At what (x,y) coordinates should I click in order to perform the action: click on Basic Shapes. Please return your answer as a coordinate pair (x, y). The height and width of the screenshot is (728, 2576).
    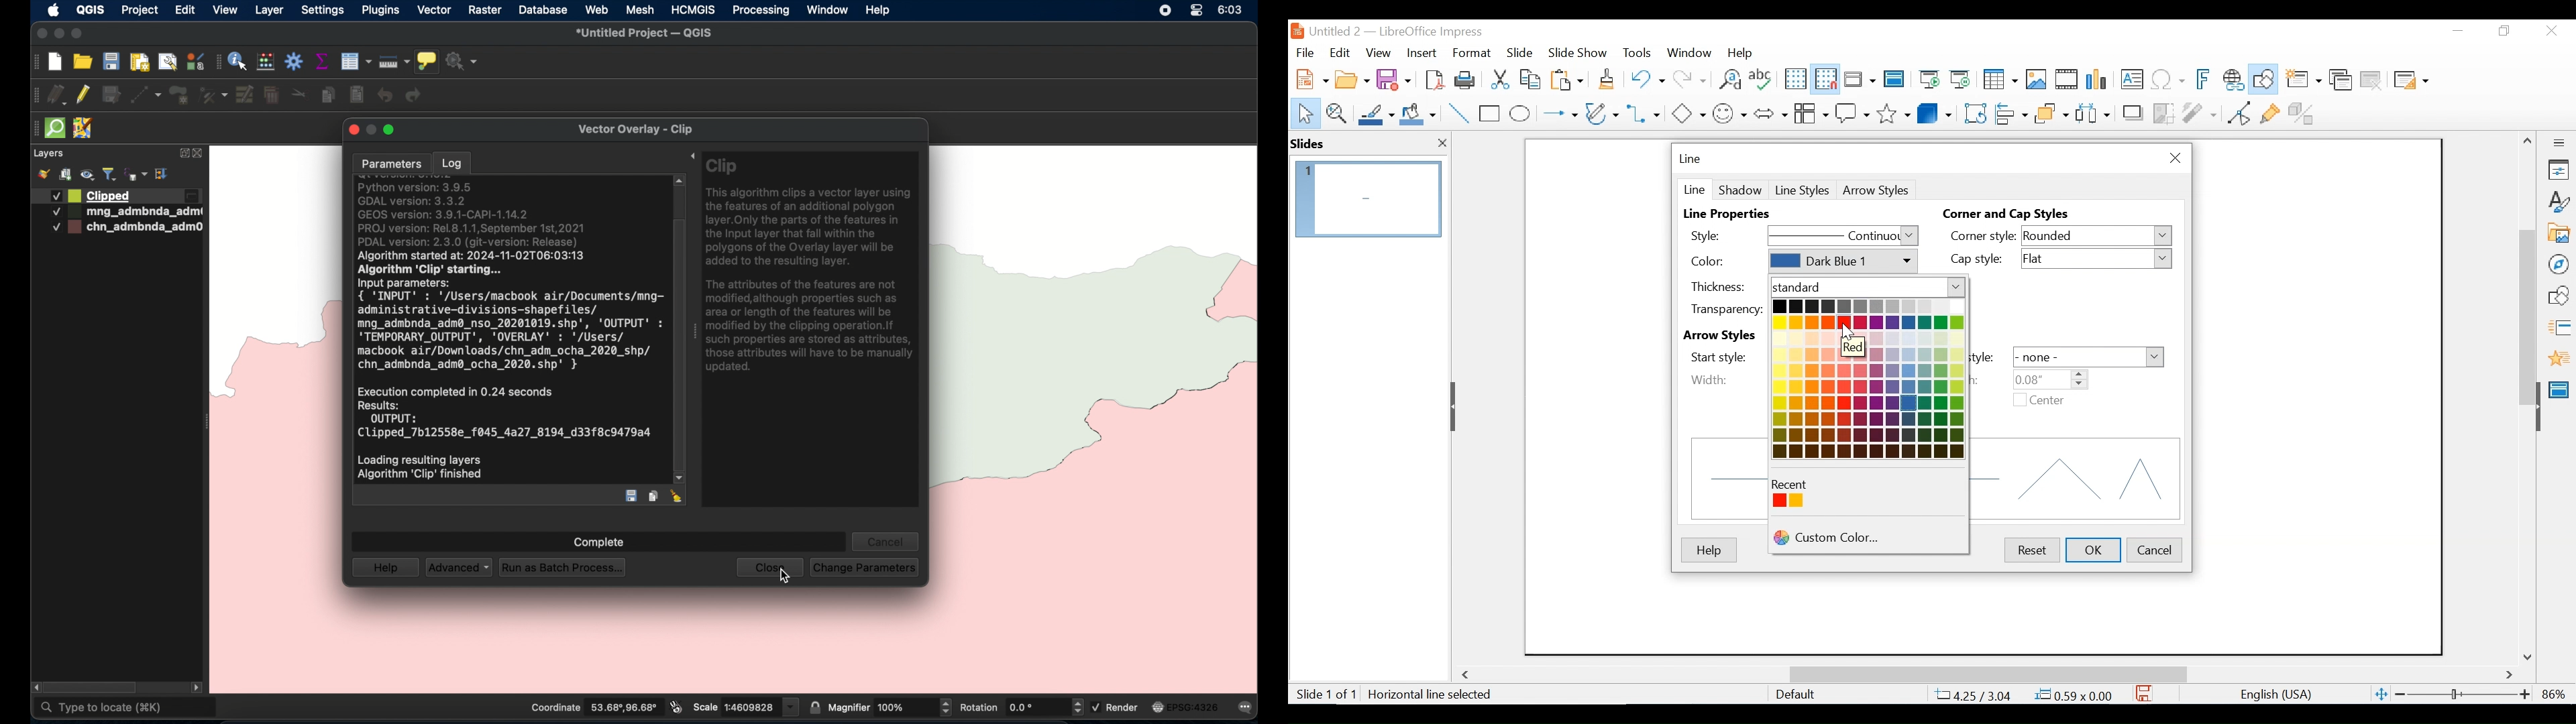
    Looking at the image, I should click on (1688, 112).